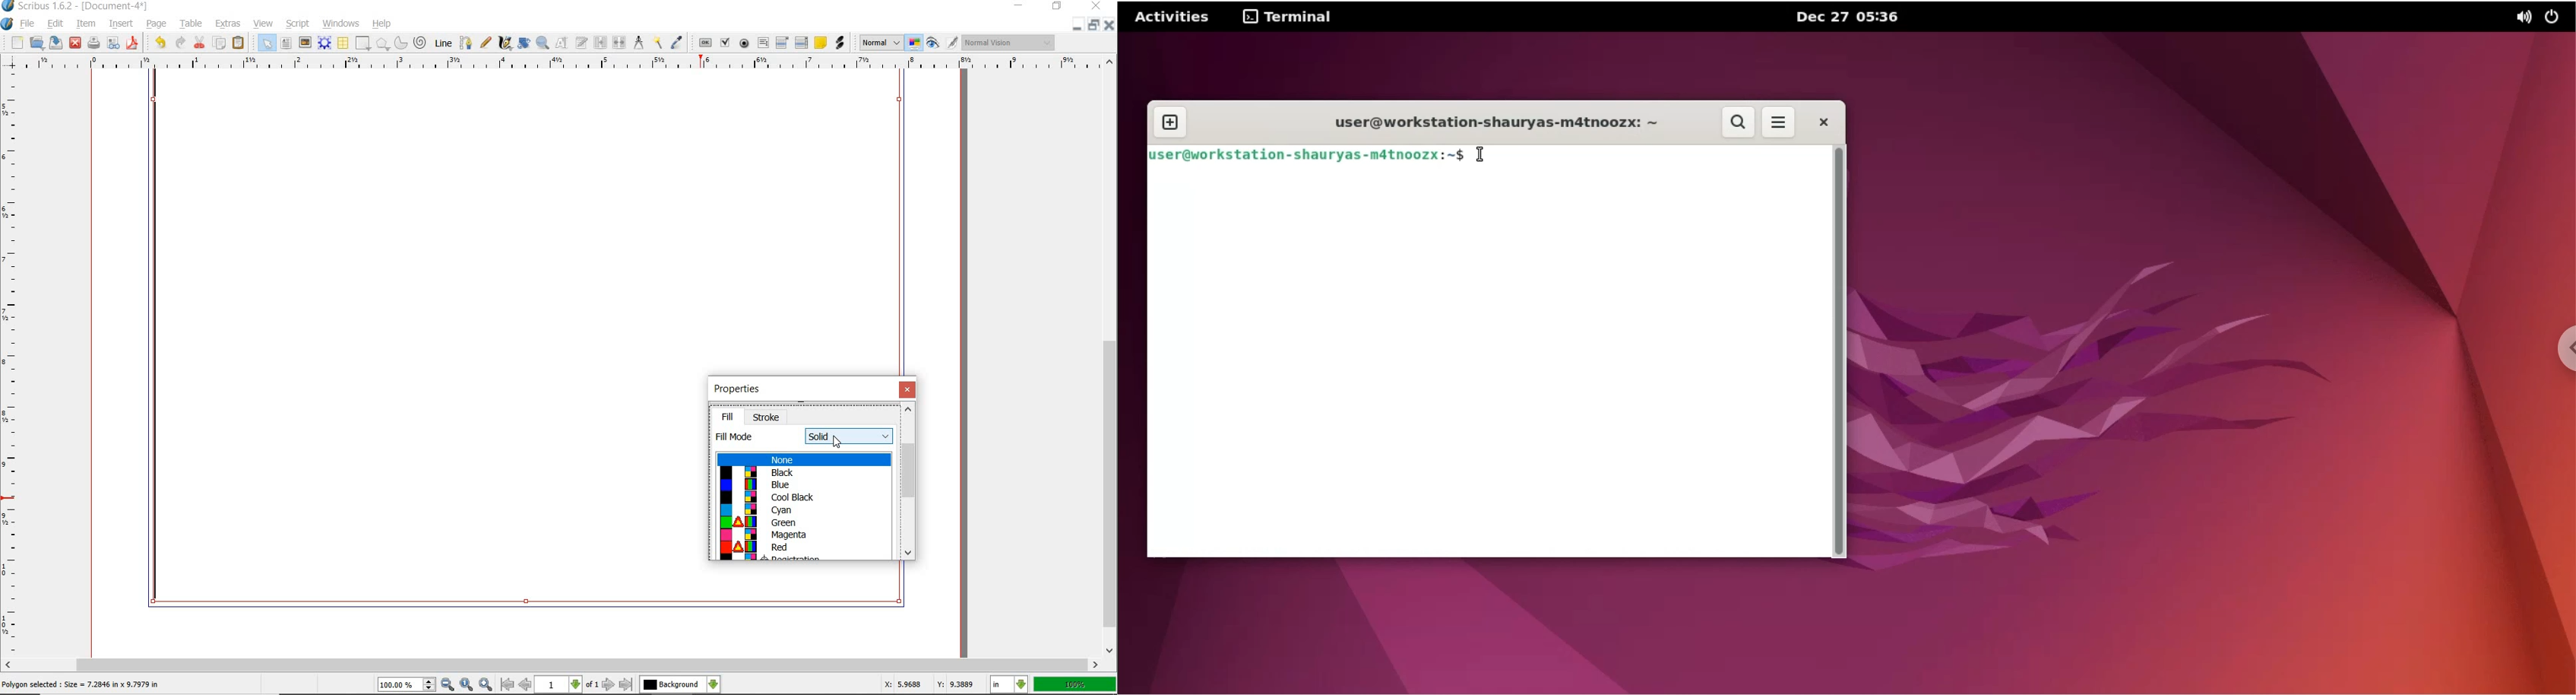 Image resolution: width=2576 pixels, height=700 pixels. Describe the element at coordinates (421, 43) in the screenshot. I see `spiral` at that location.